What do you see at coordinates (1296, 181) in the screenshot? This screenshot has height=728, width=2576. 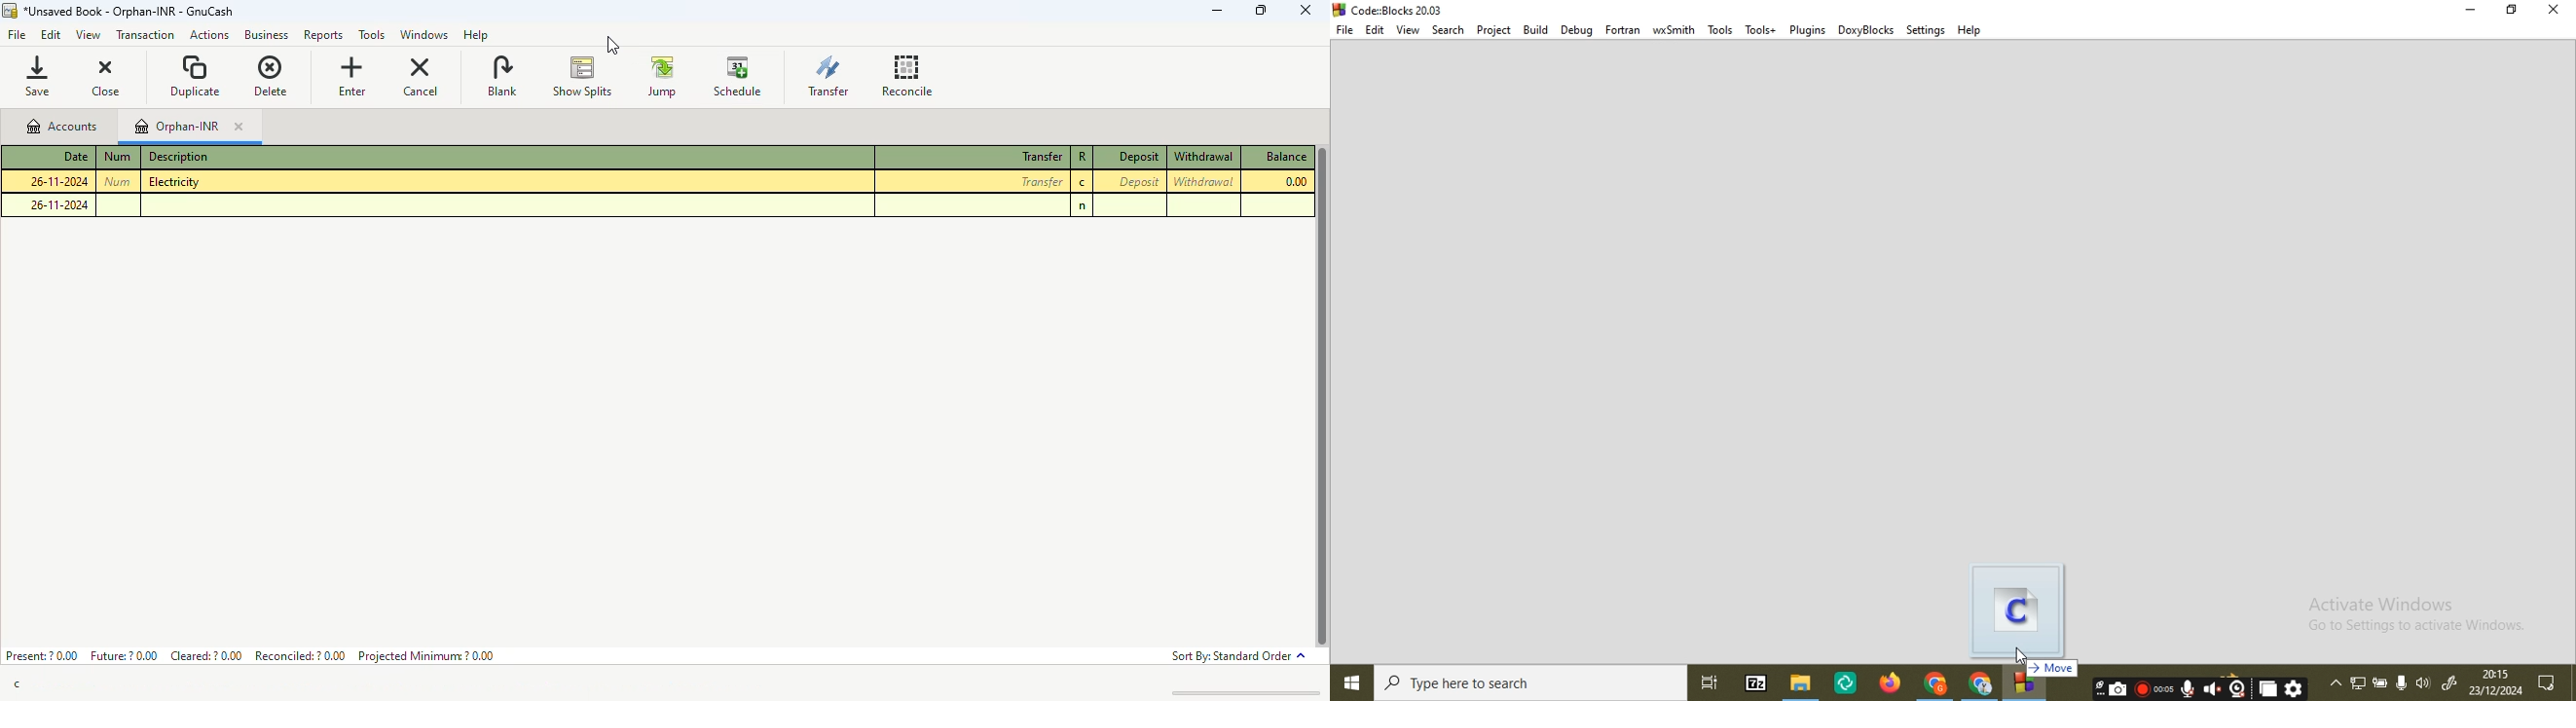 I see `0.00` at bounding box center [1296, 181].